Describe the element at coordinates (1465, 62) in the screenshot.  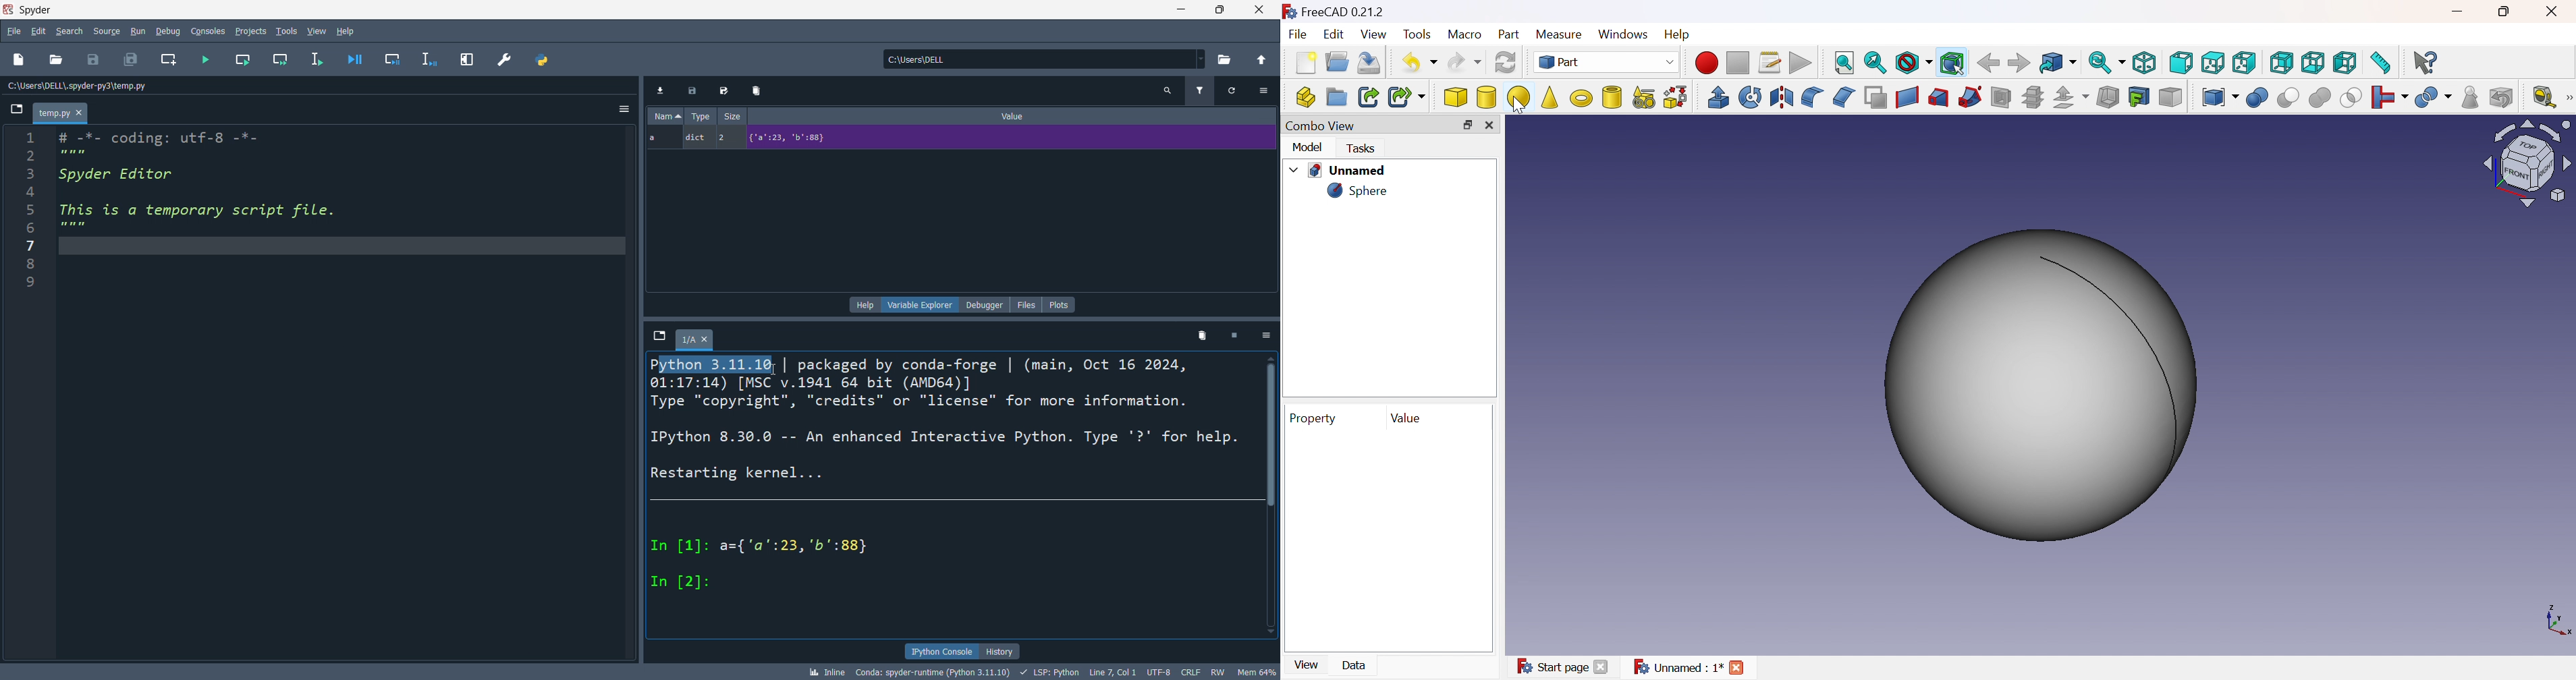
I see `Redo` at that location.